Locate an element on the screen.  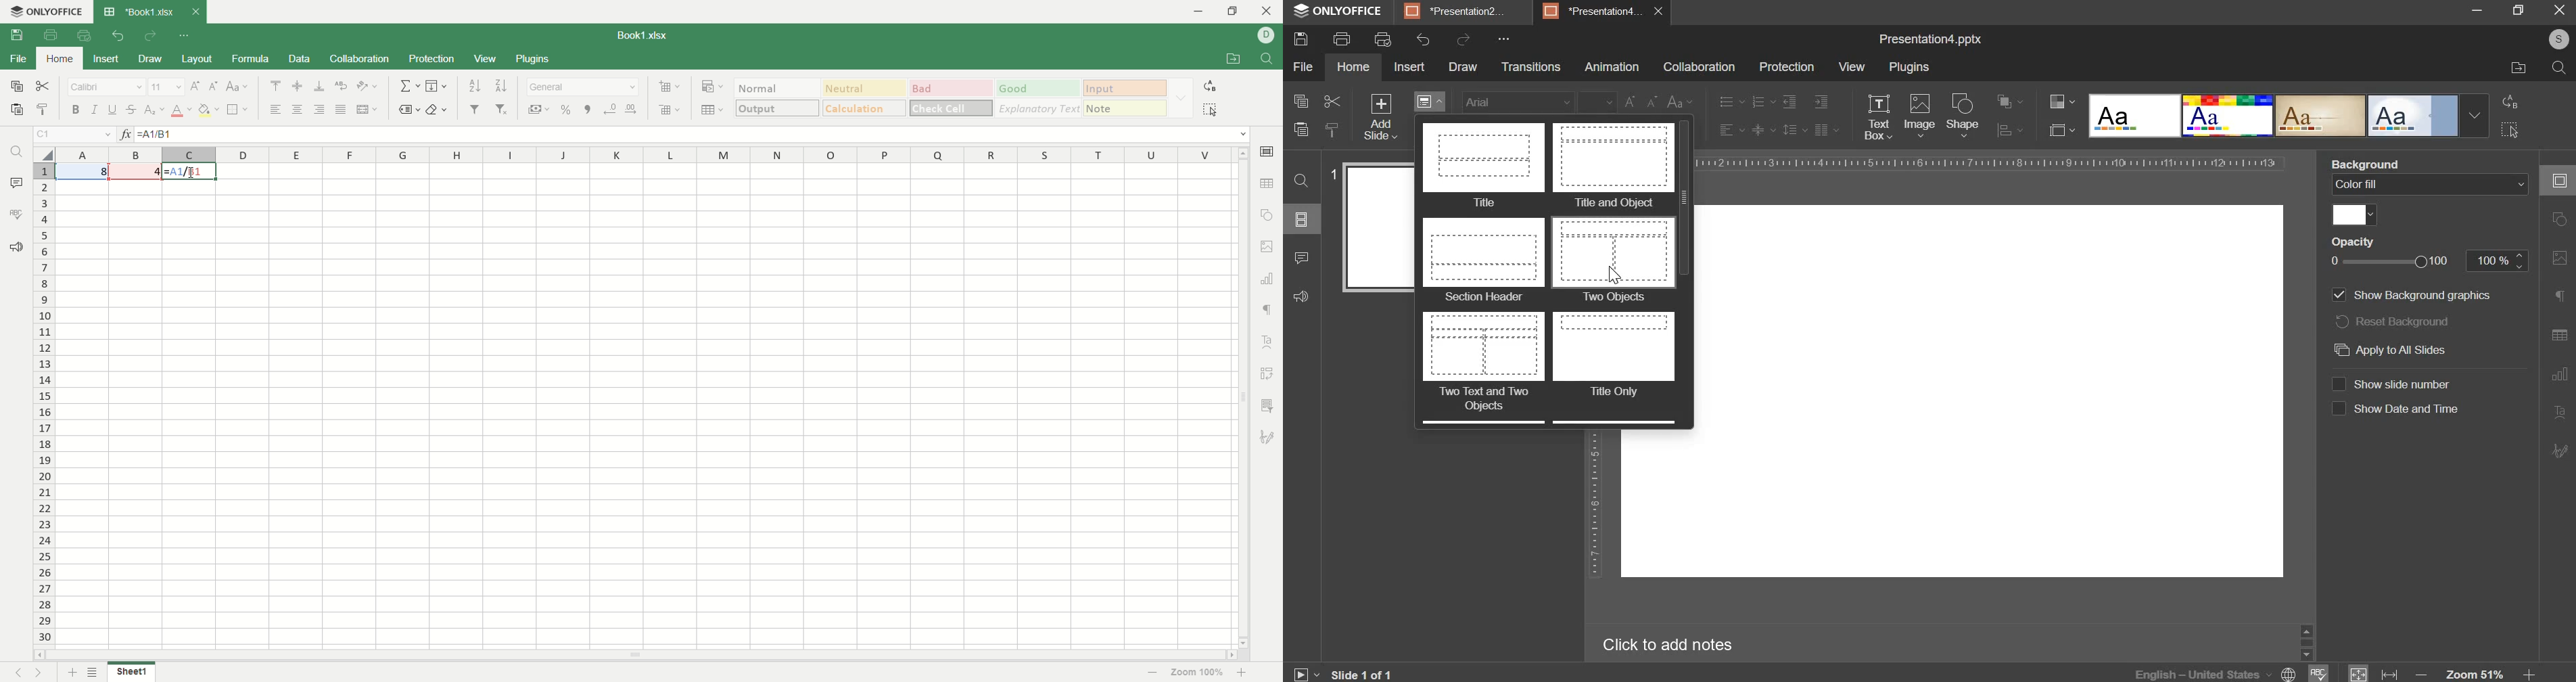
text art  is located at coordinates (1269, 343).